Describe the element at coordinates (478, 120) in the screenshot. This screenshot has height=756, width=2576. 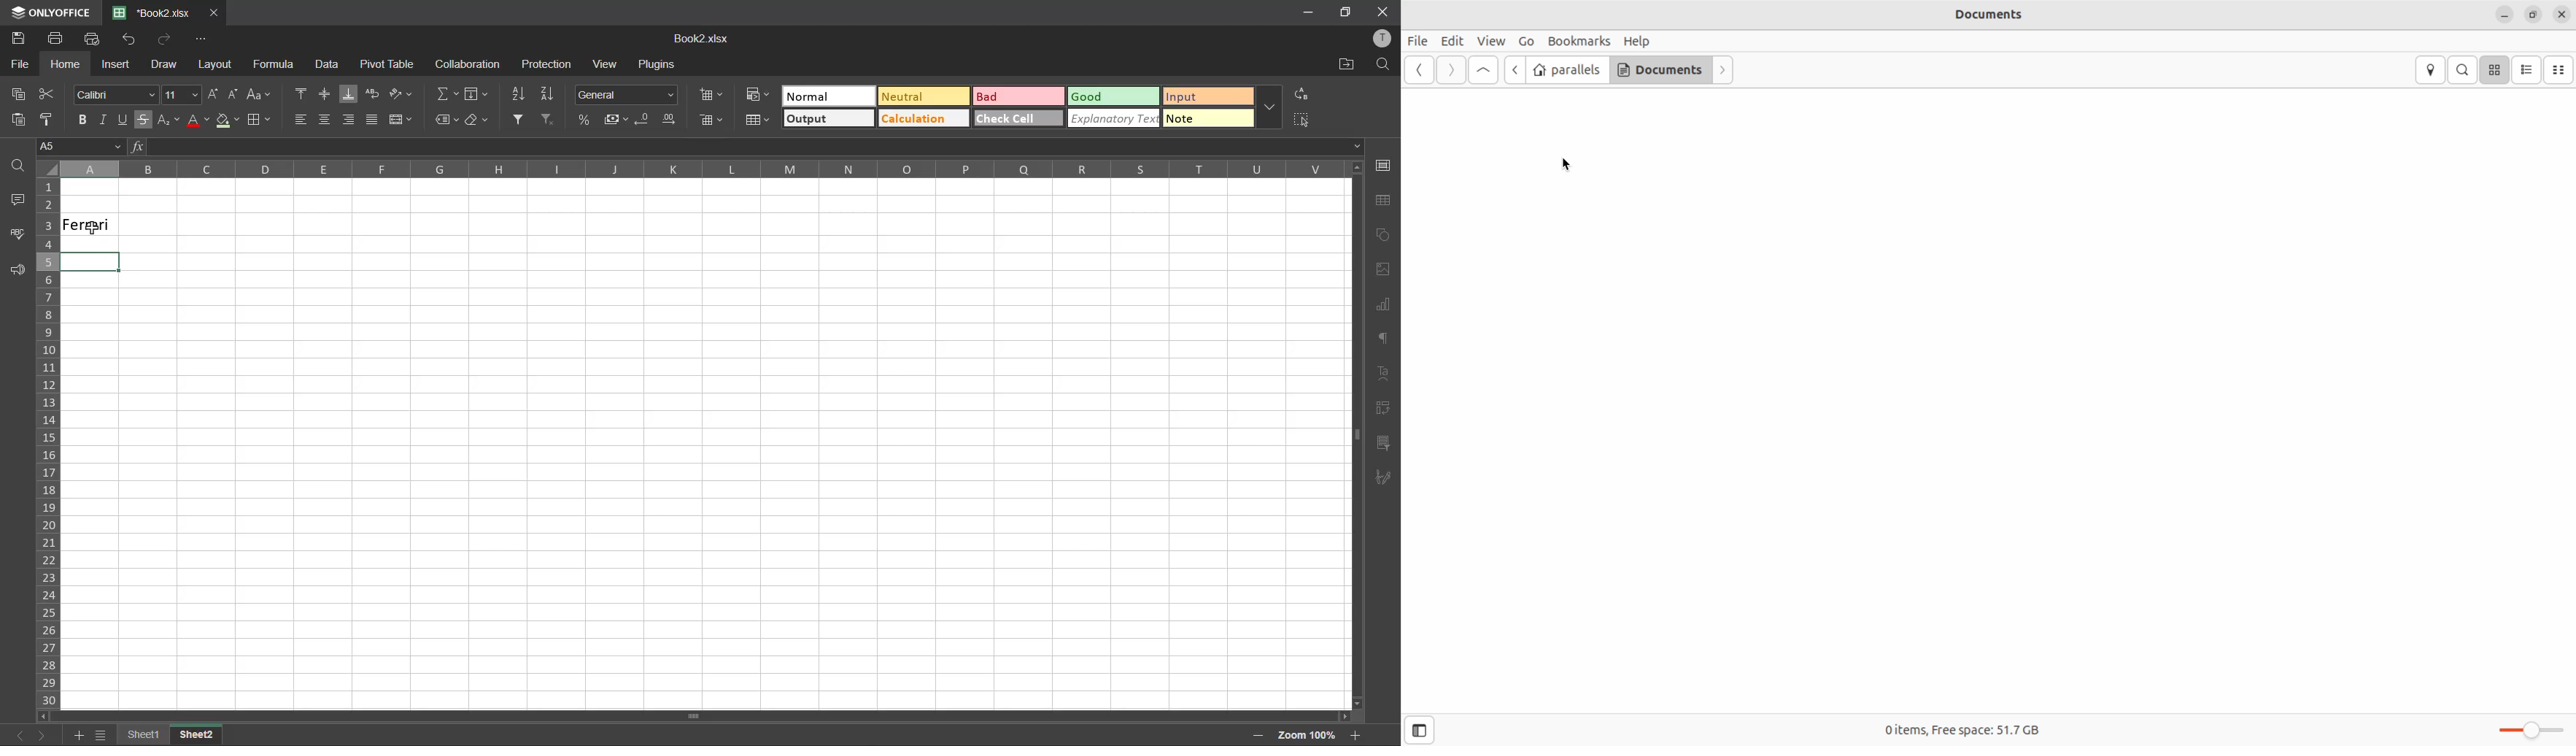
I see `clear` at that location.